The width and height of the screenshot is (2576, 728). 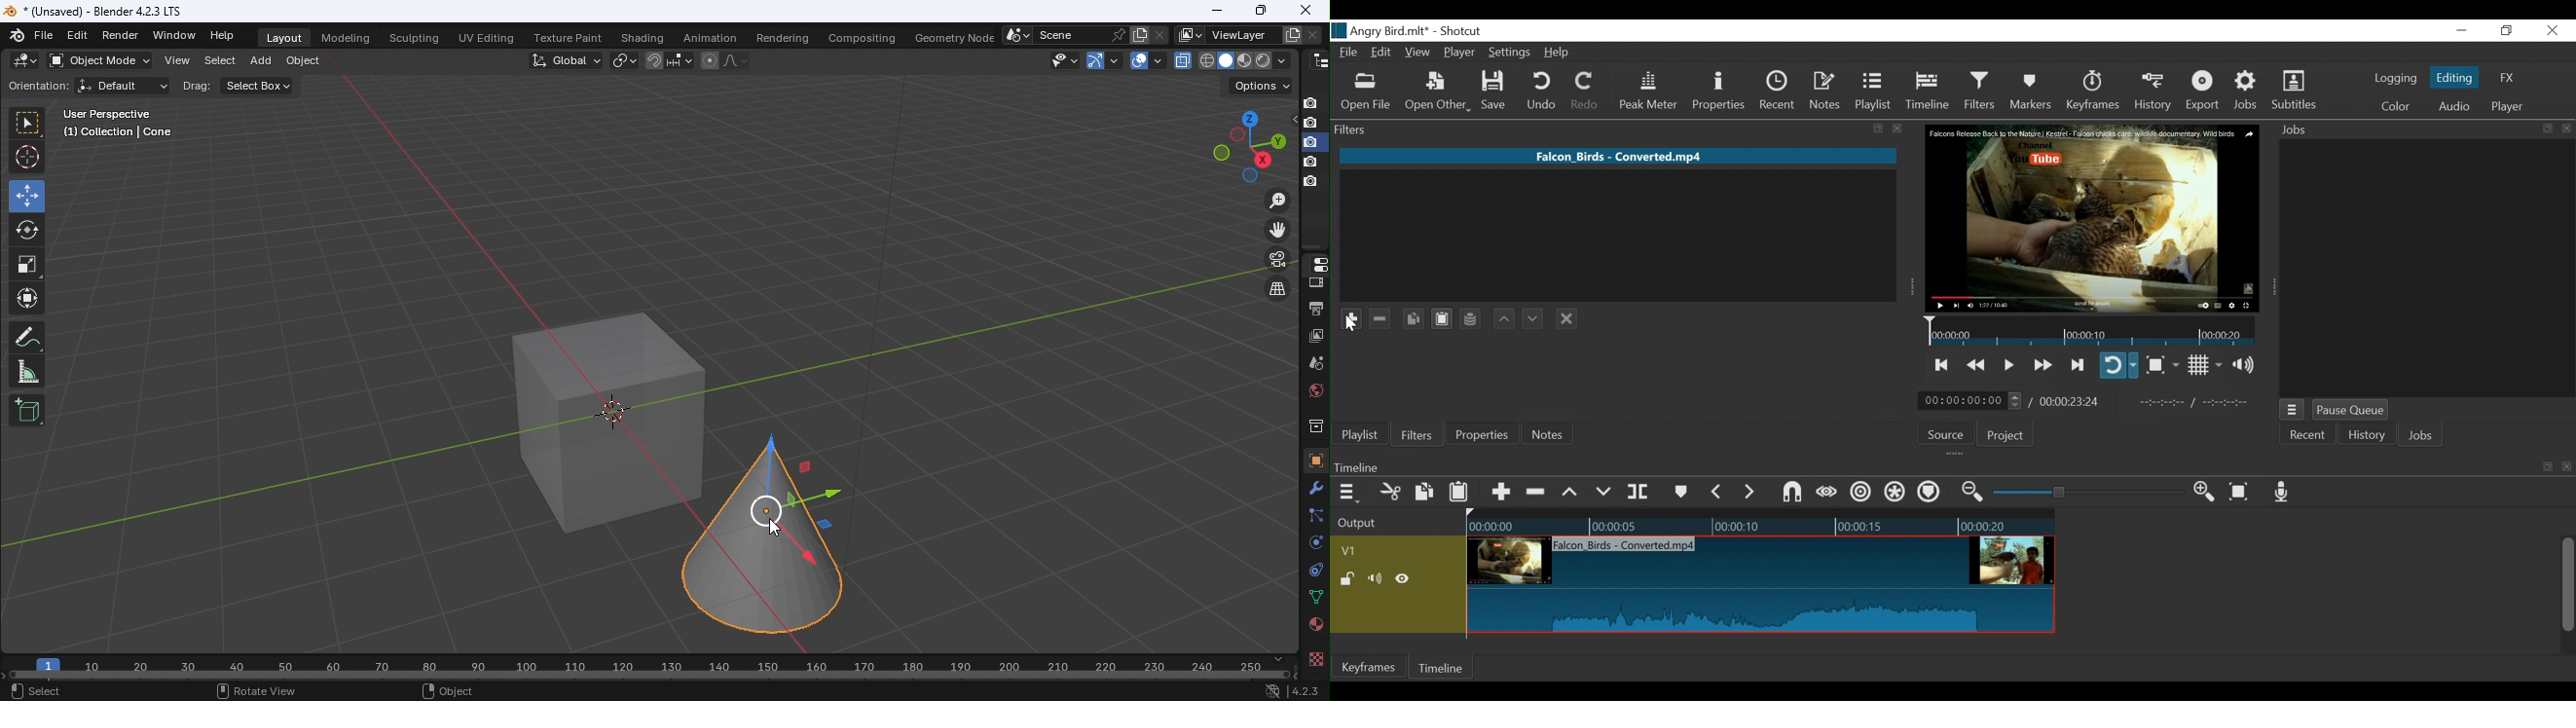 I want to click on Cursor, so click(x=28, y=158).